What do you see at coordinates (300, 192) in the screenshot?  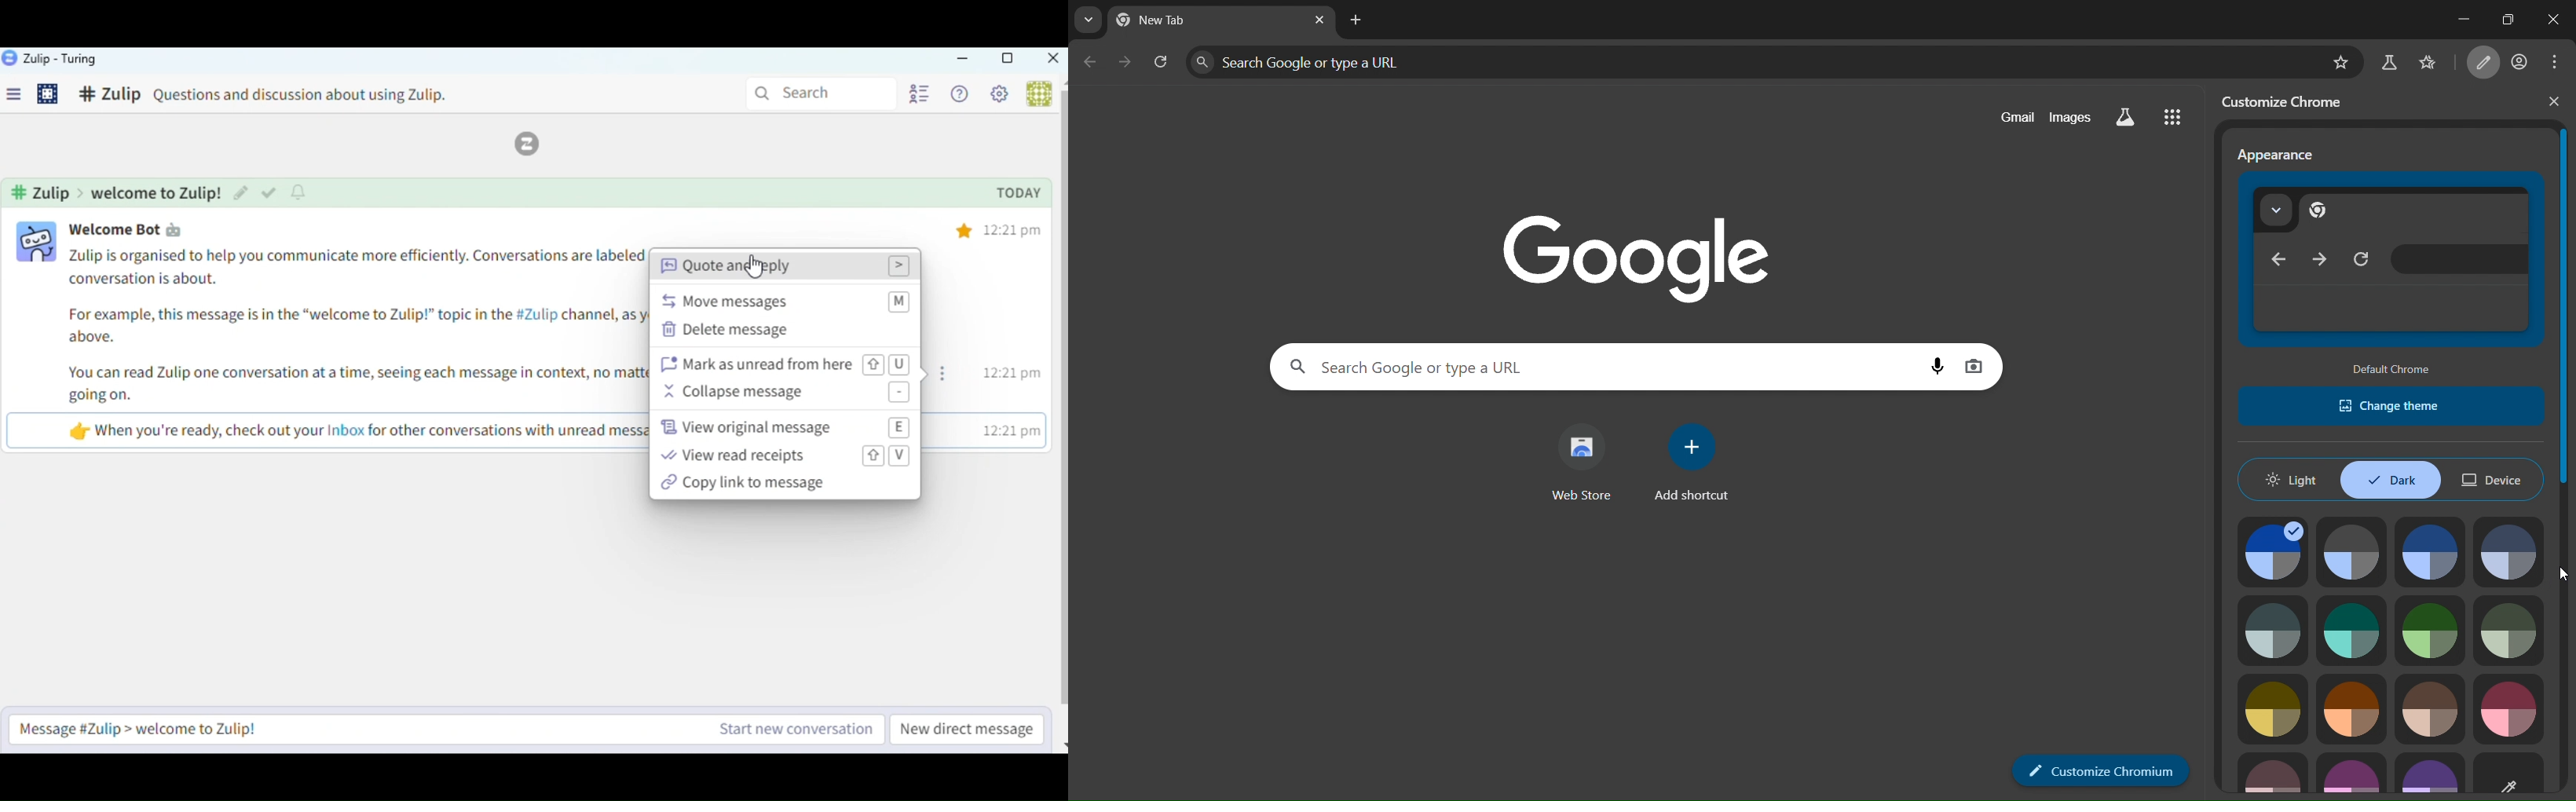 I see `notify` at bounding box center [300, 192].